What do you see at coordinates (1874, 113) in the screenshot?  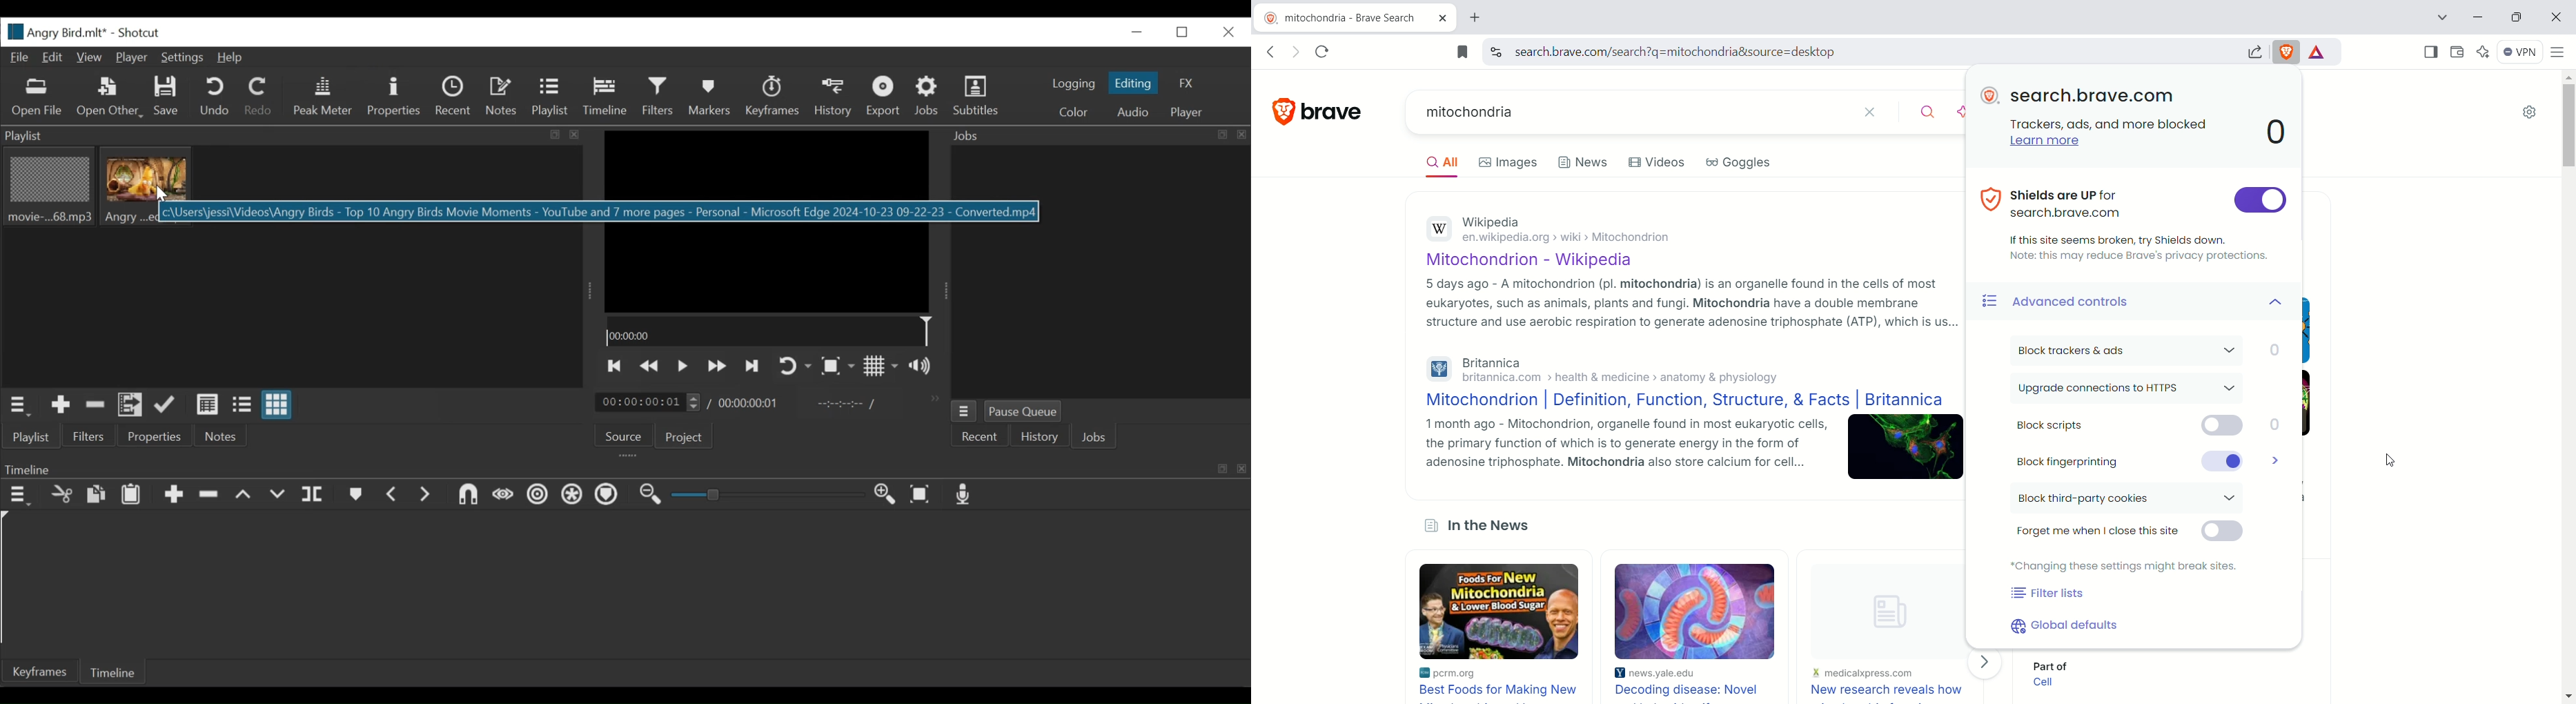 I see `close` at bounding box center [1874, 113].